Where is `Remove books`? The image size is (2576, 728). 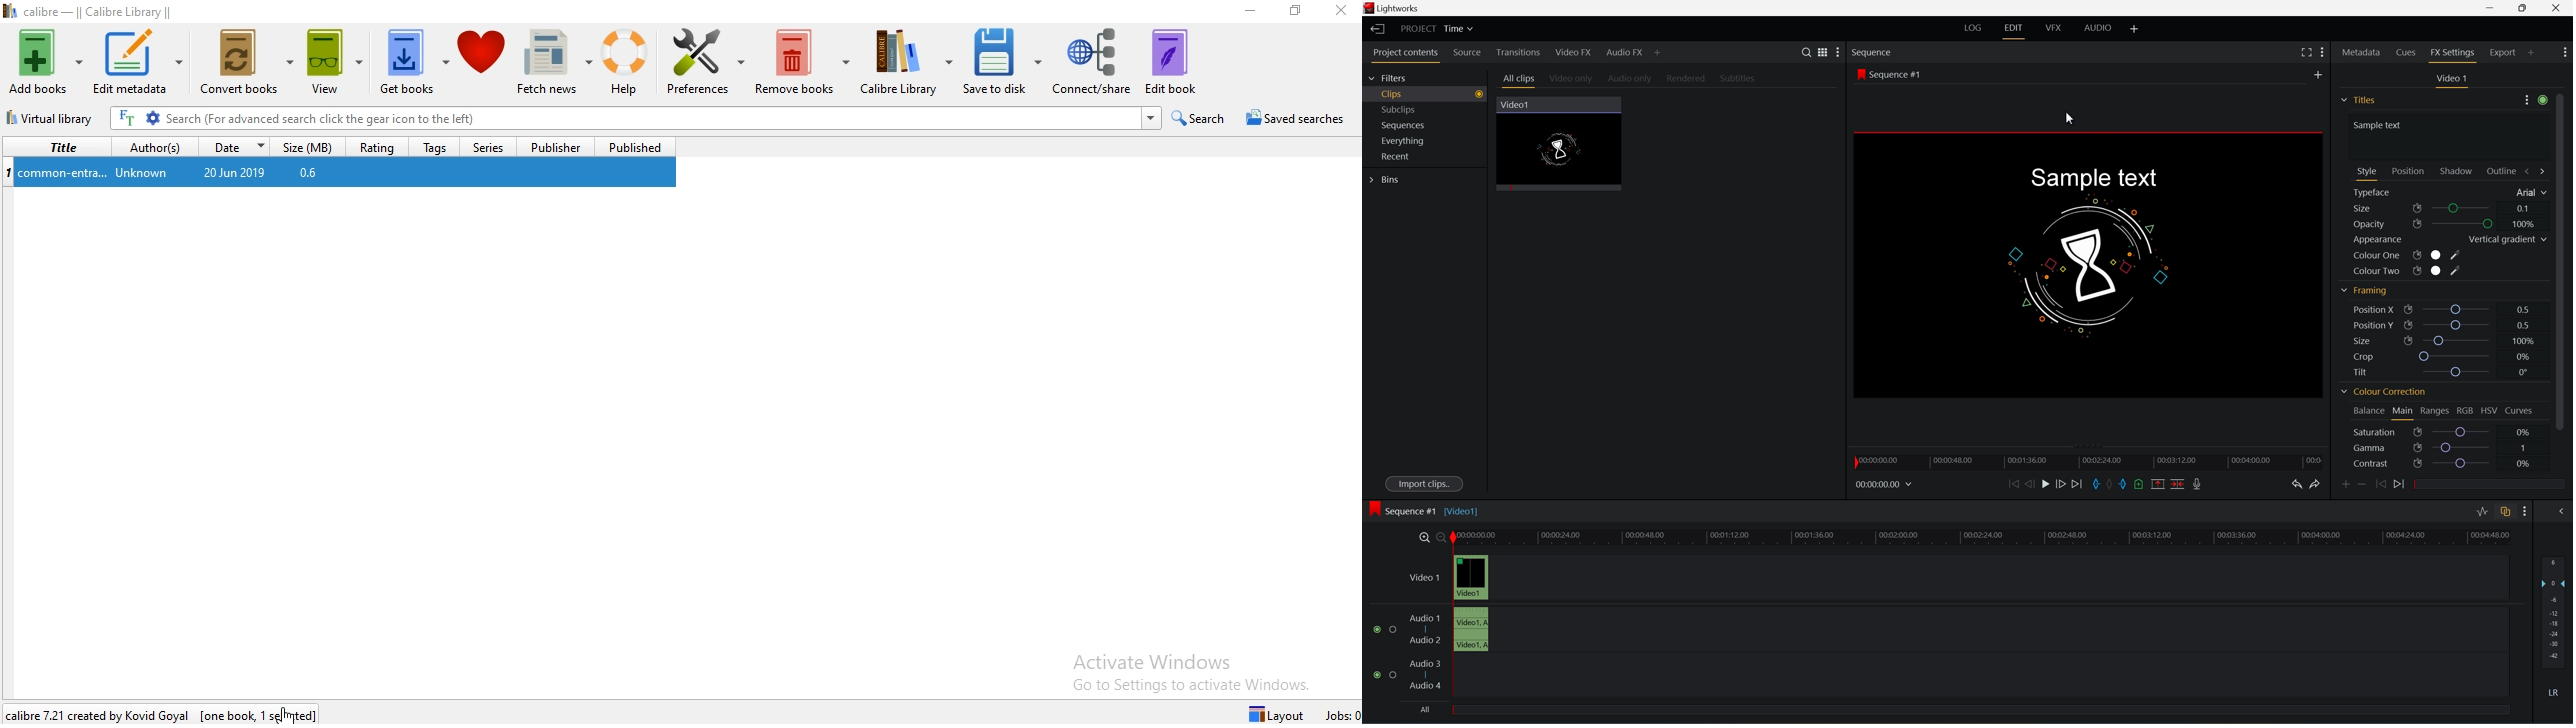
Remove books is located at coordinates (803, 63).